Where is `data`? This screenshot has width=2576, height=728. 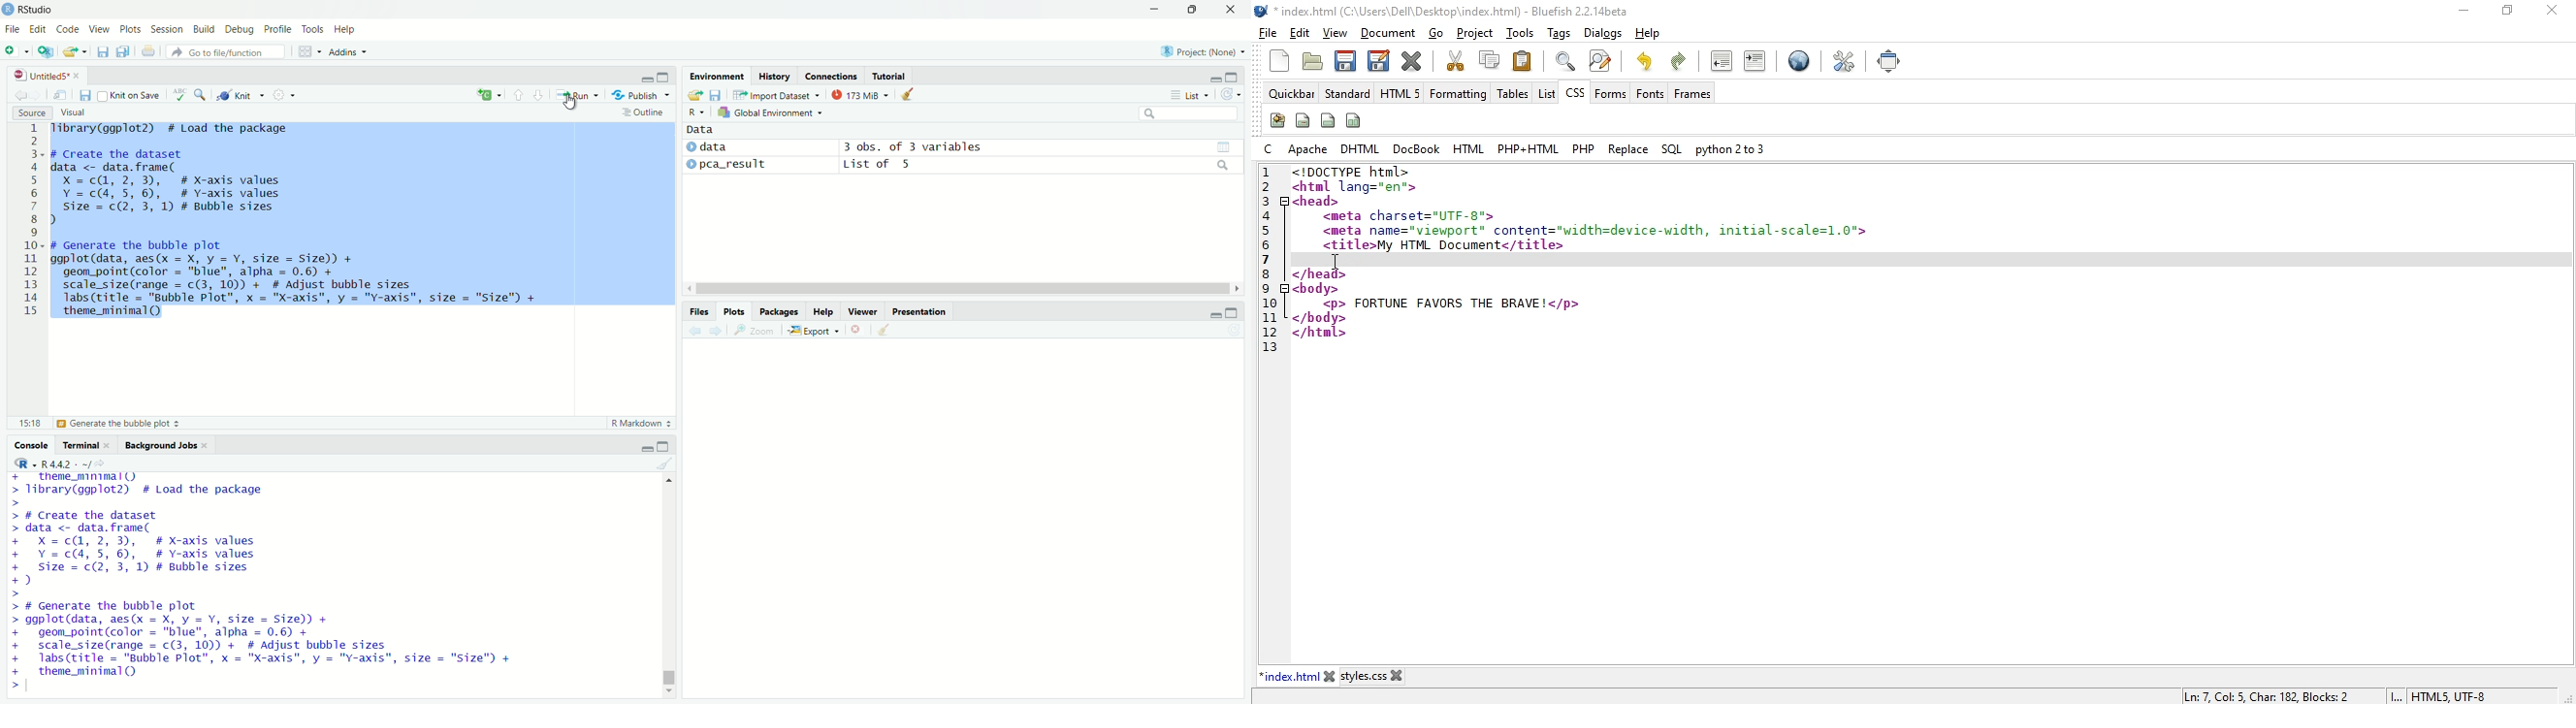 data is located at coordinates (702, 130).